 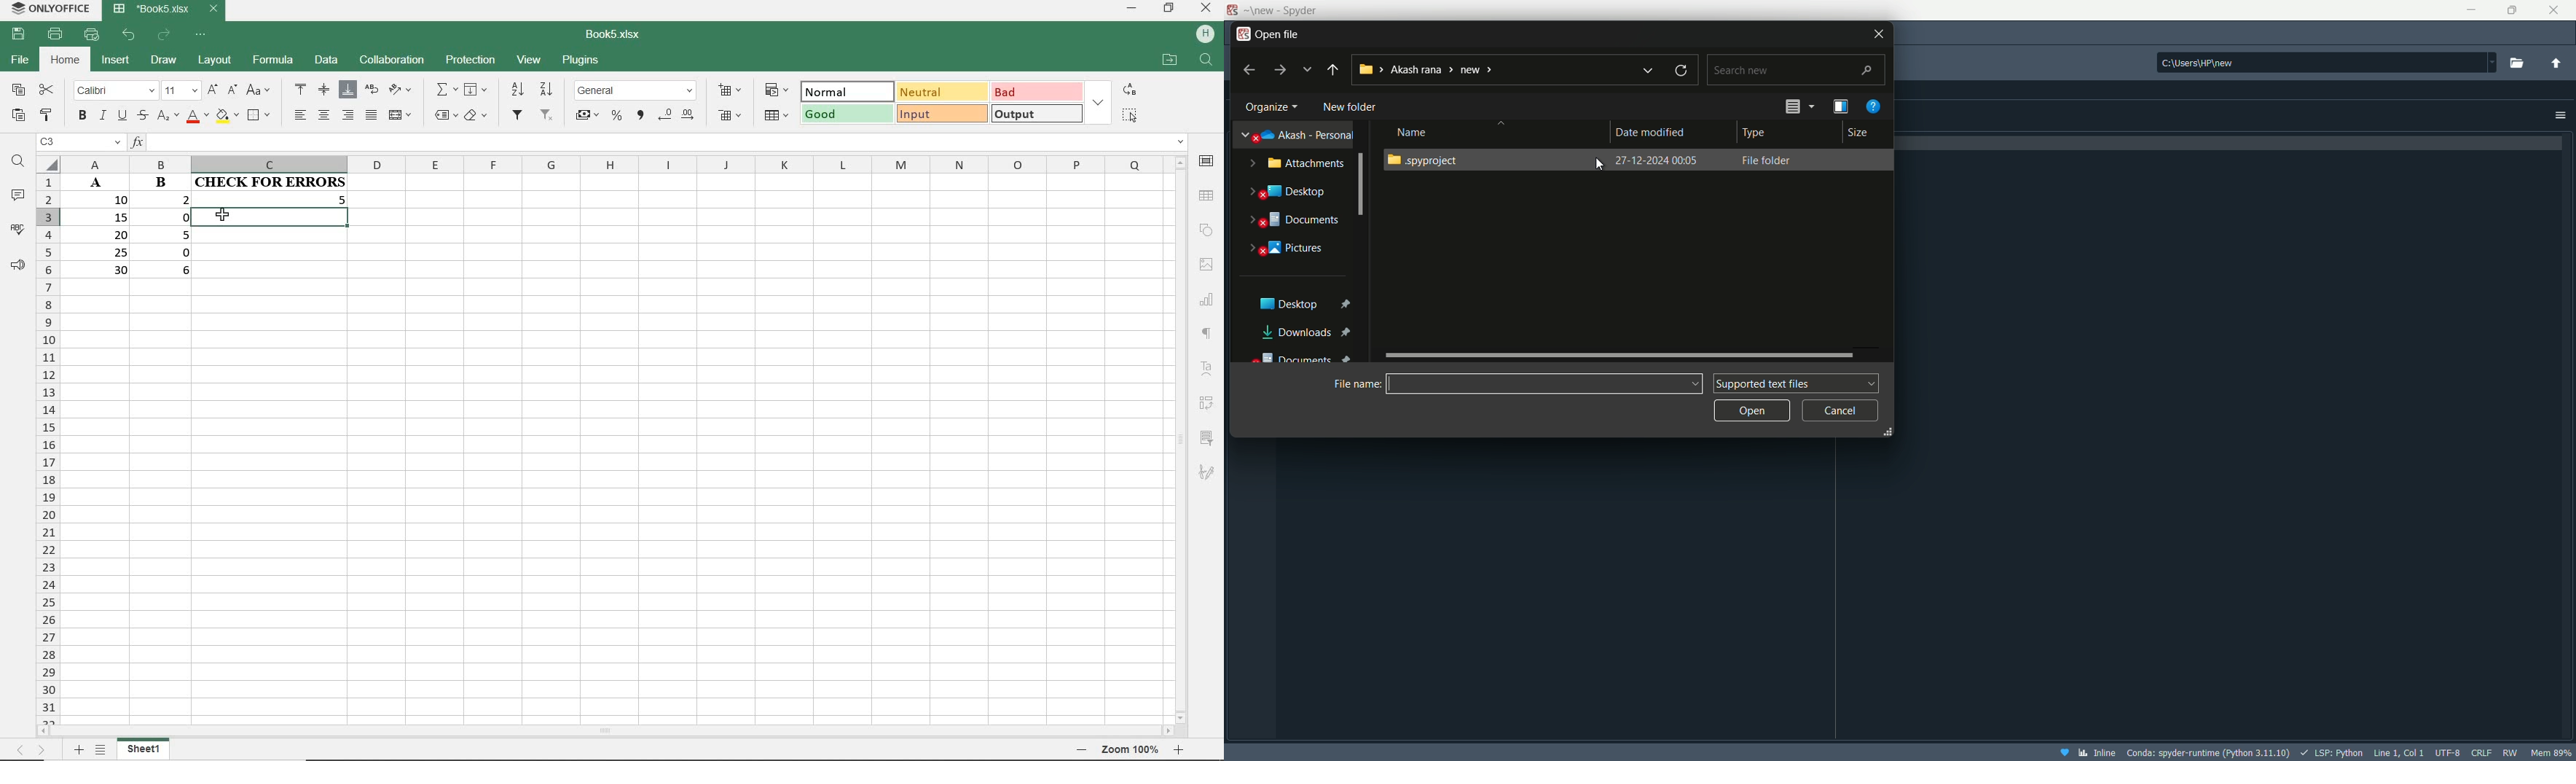 I want to click on Date modified, so click(x=1657, y=132).